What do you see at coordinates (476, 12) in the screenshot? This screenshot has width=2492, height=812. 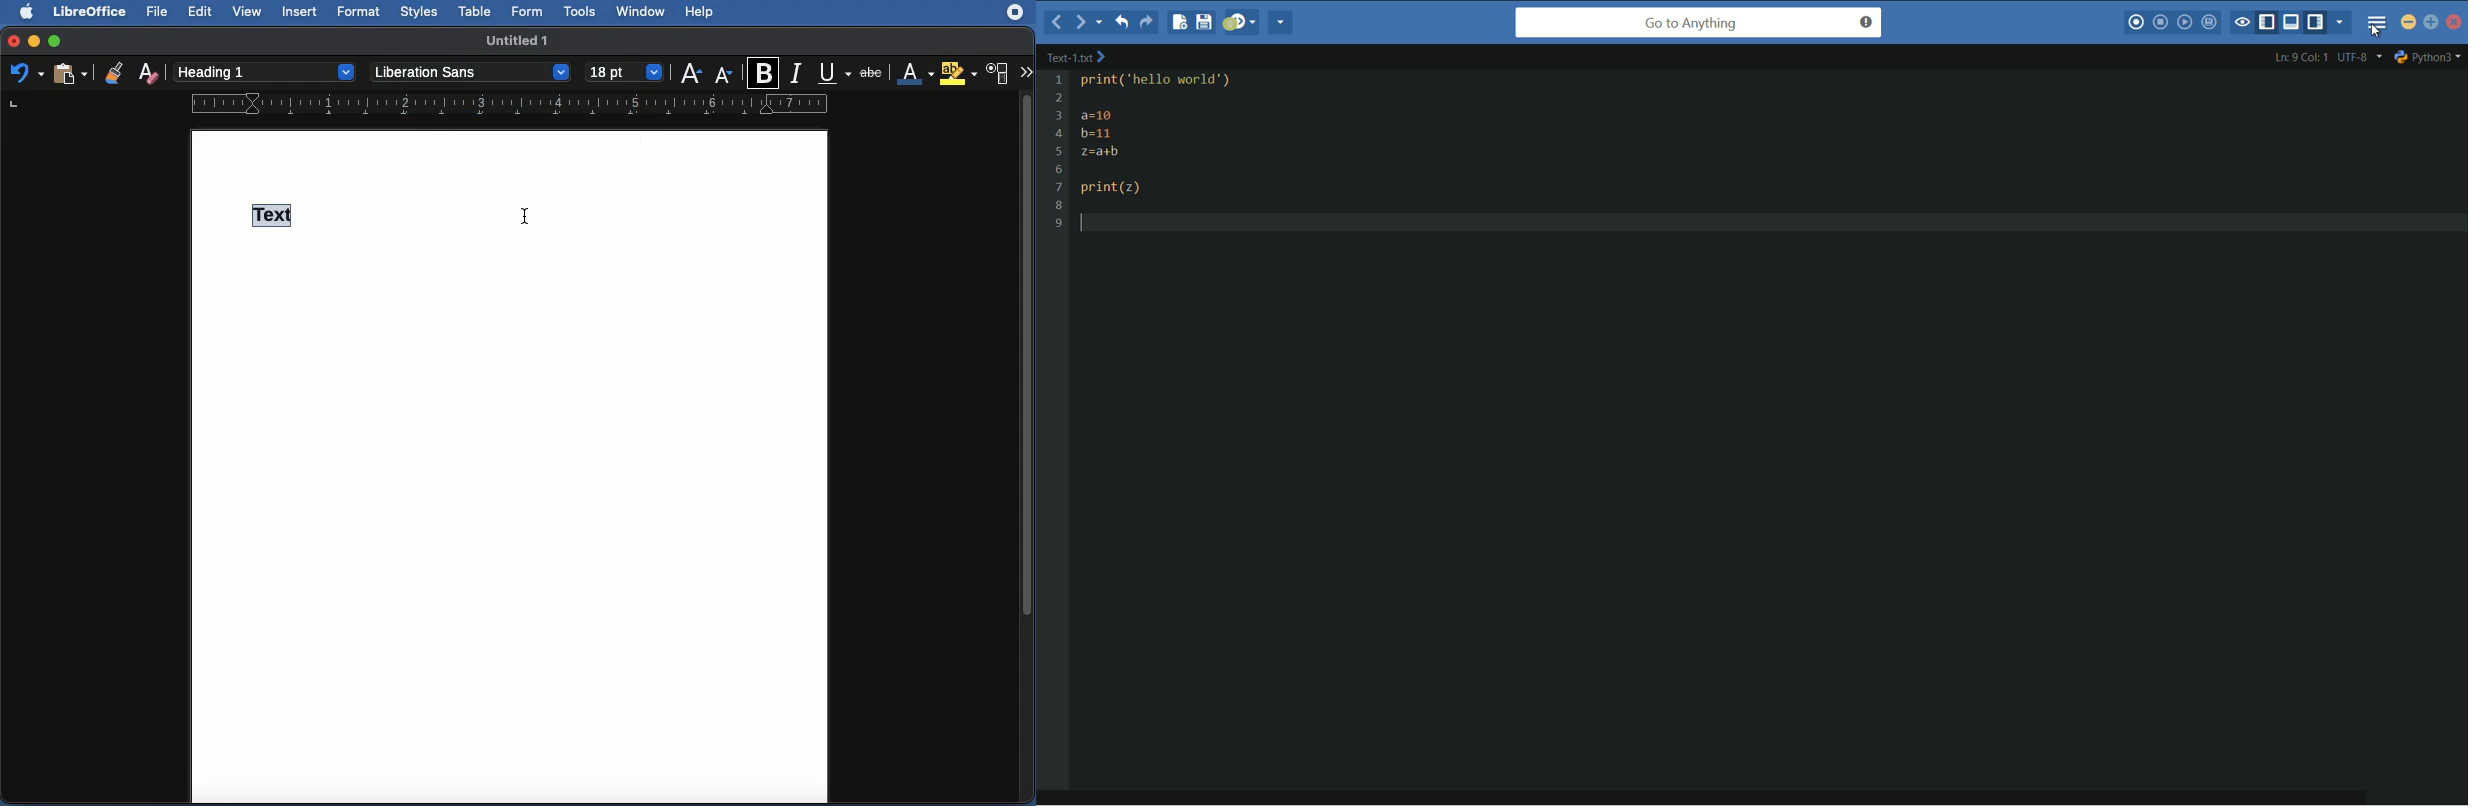 I see `Table` at bounding box center [476, 12].